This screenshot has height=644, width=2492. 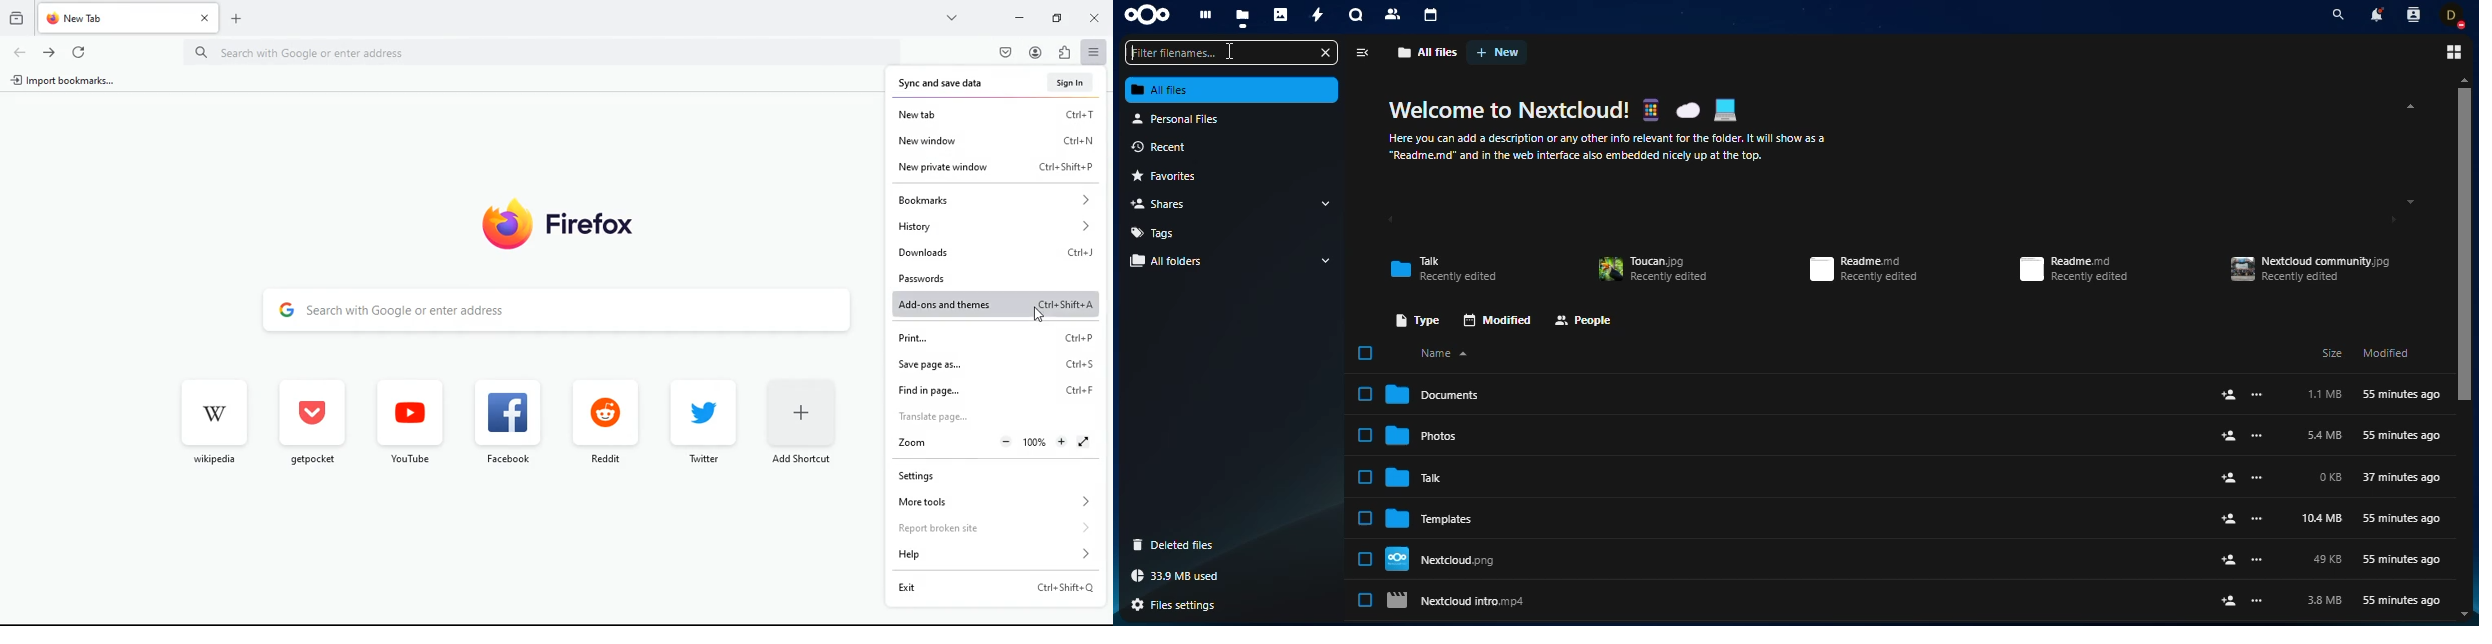 I want to click on personal files, so click(x=1182, y=118).